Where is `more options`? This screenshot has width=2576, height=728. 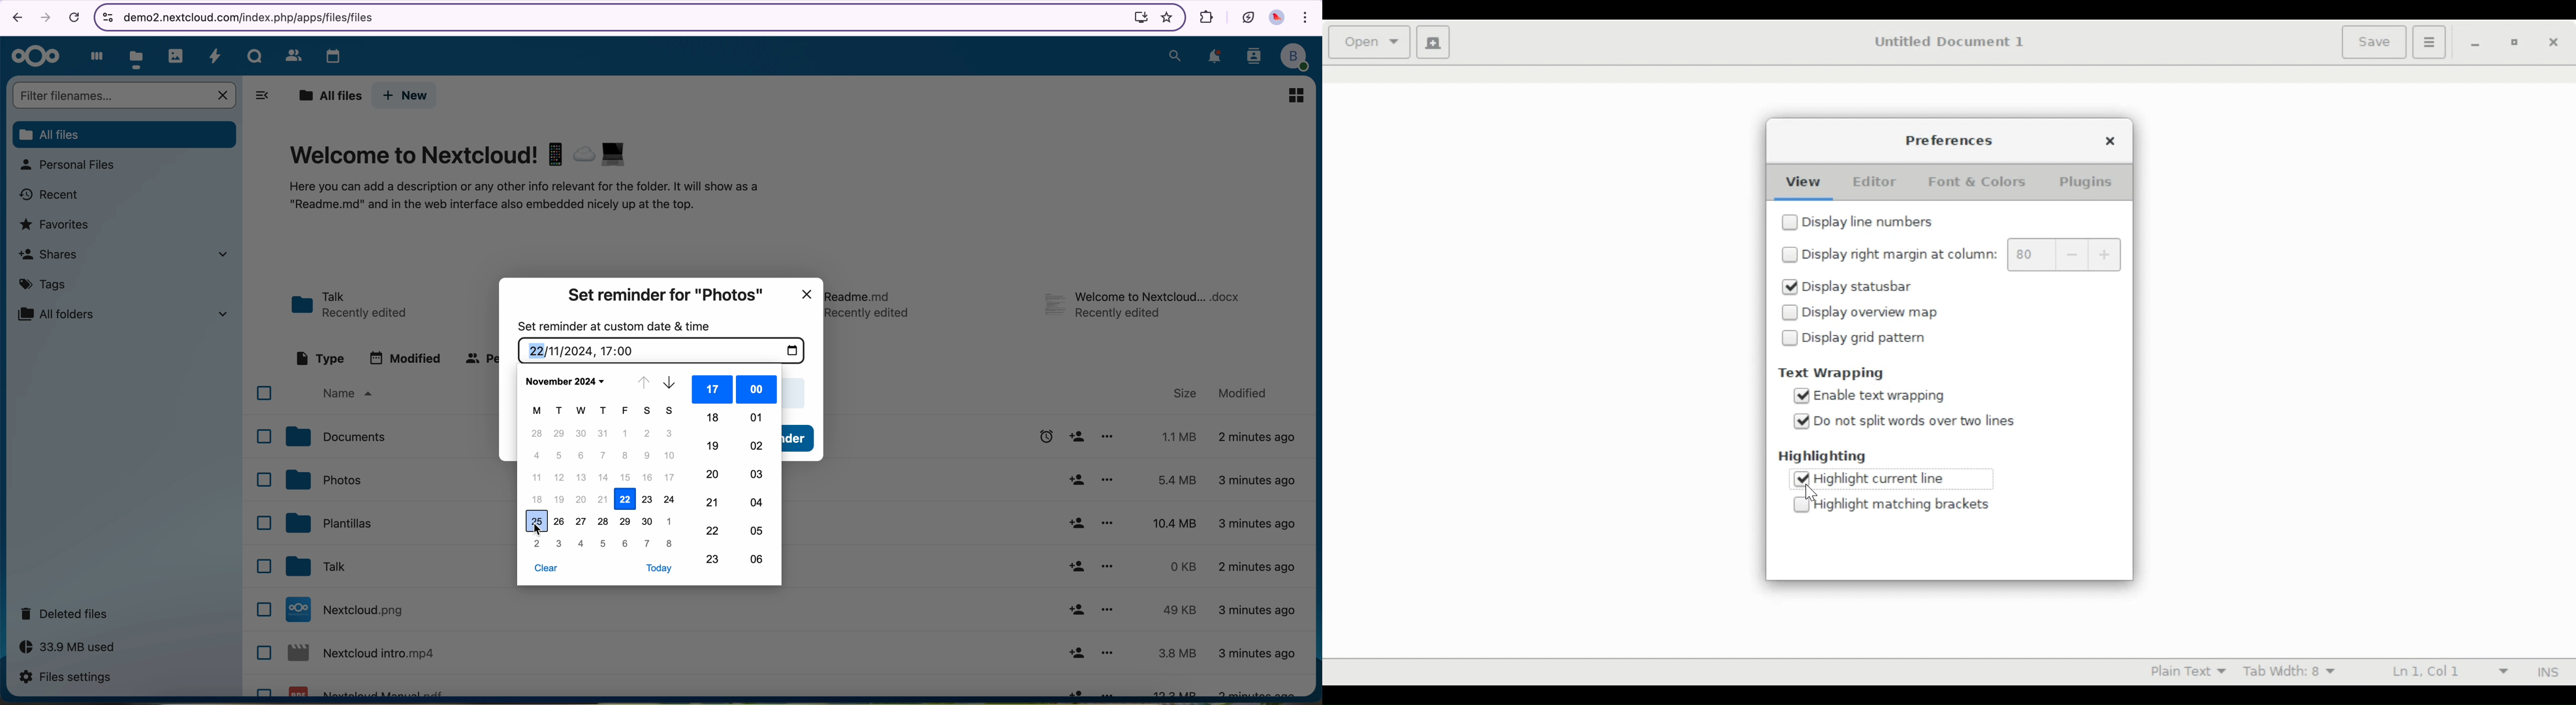 more options is located at coordinates (1107, 567).